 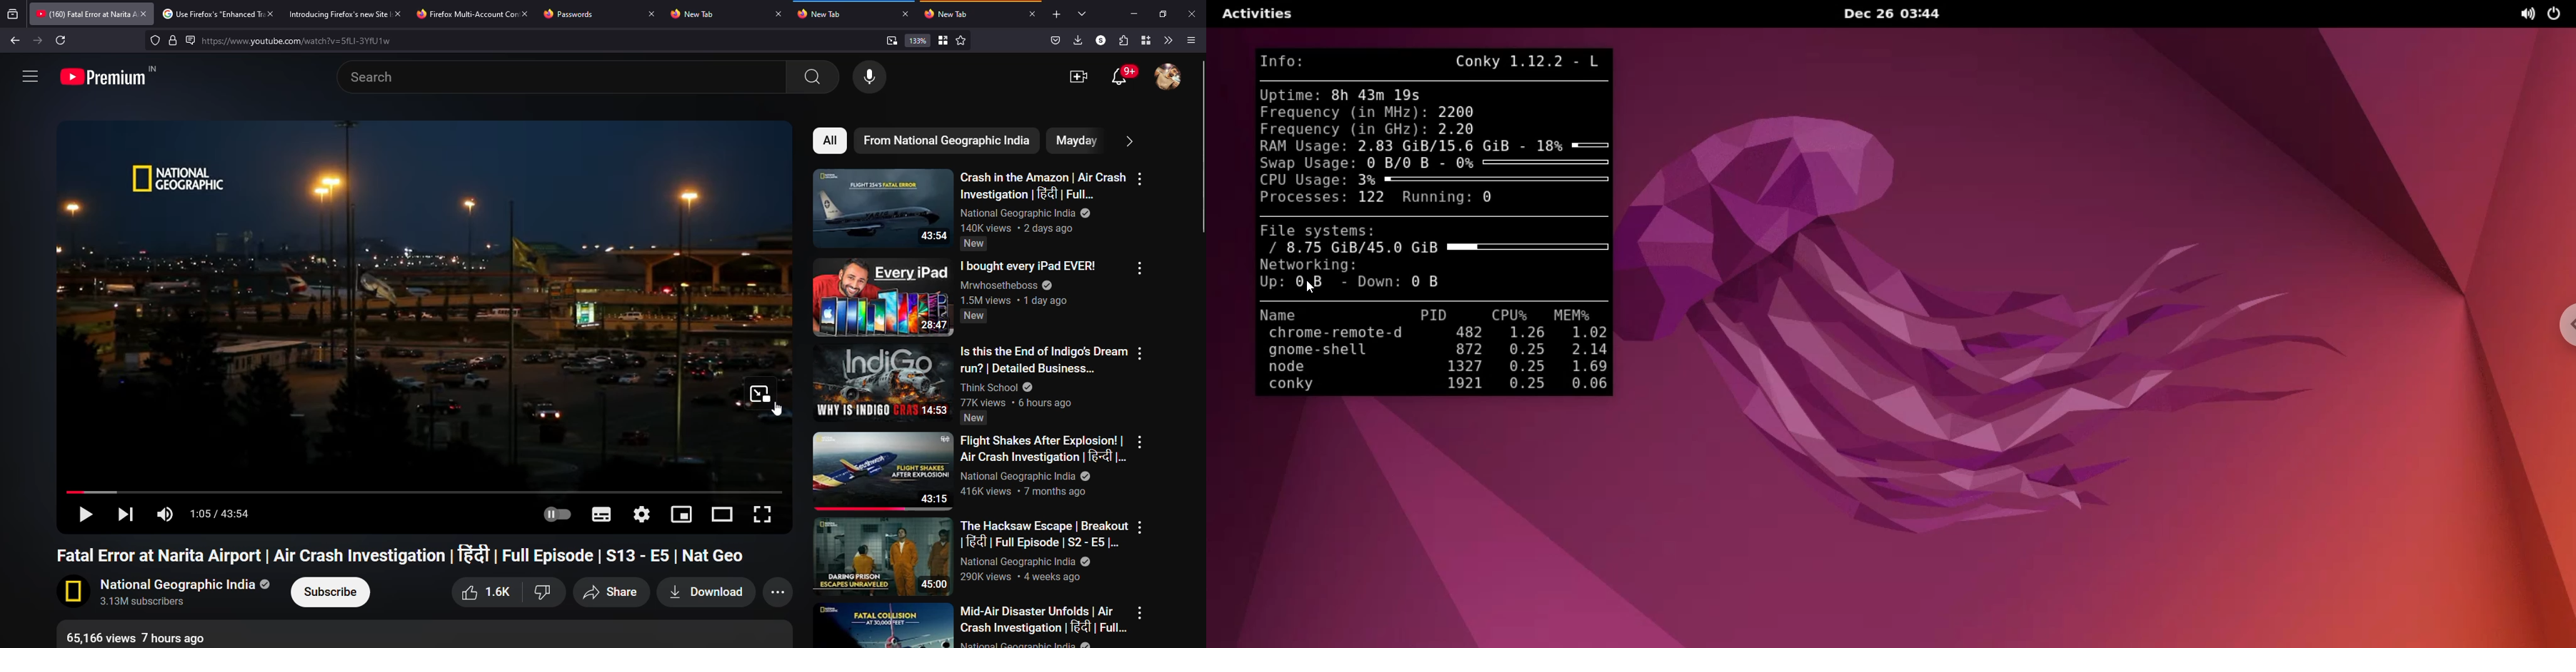 What do you see at coordinates (974, 316) in the screenshot?
I see `Indicates video is new` at bounding box center [974, 316].